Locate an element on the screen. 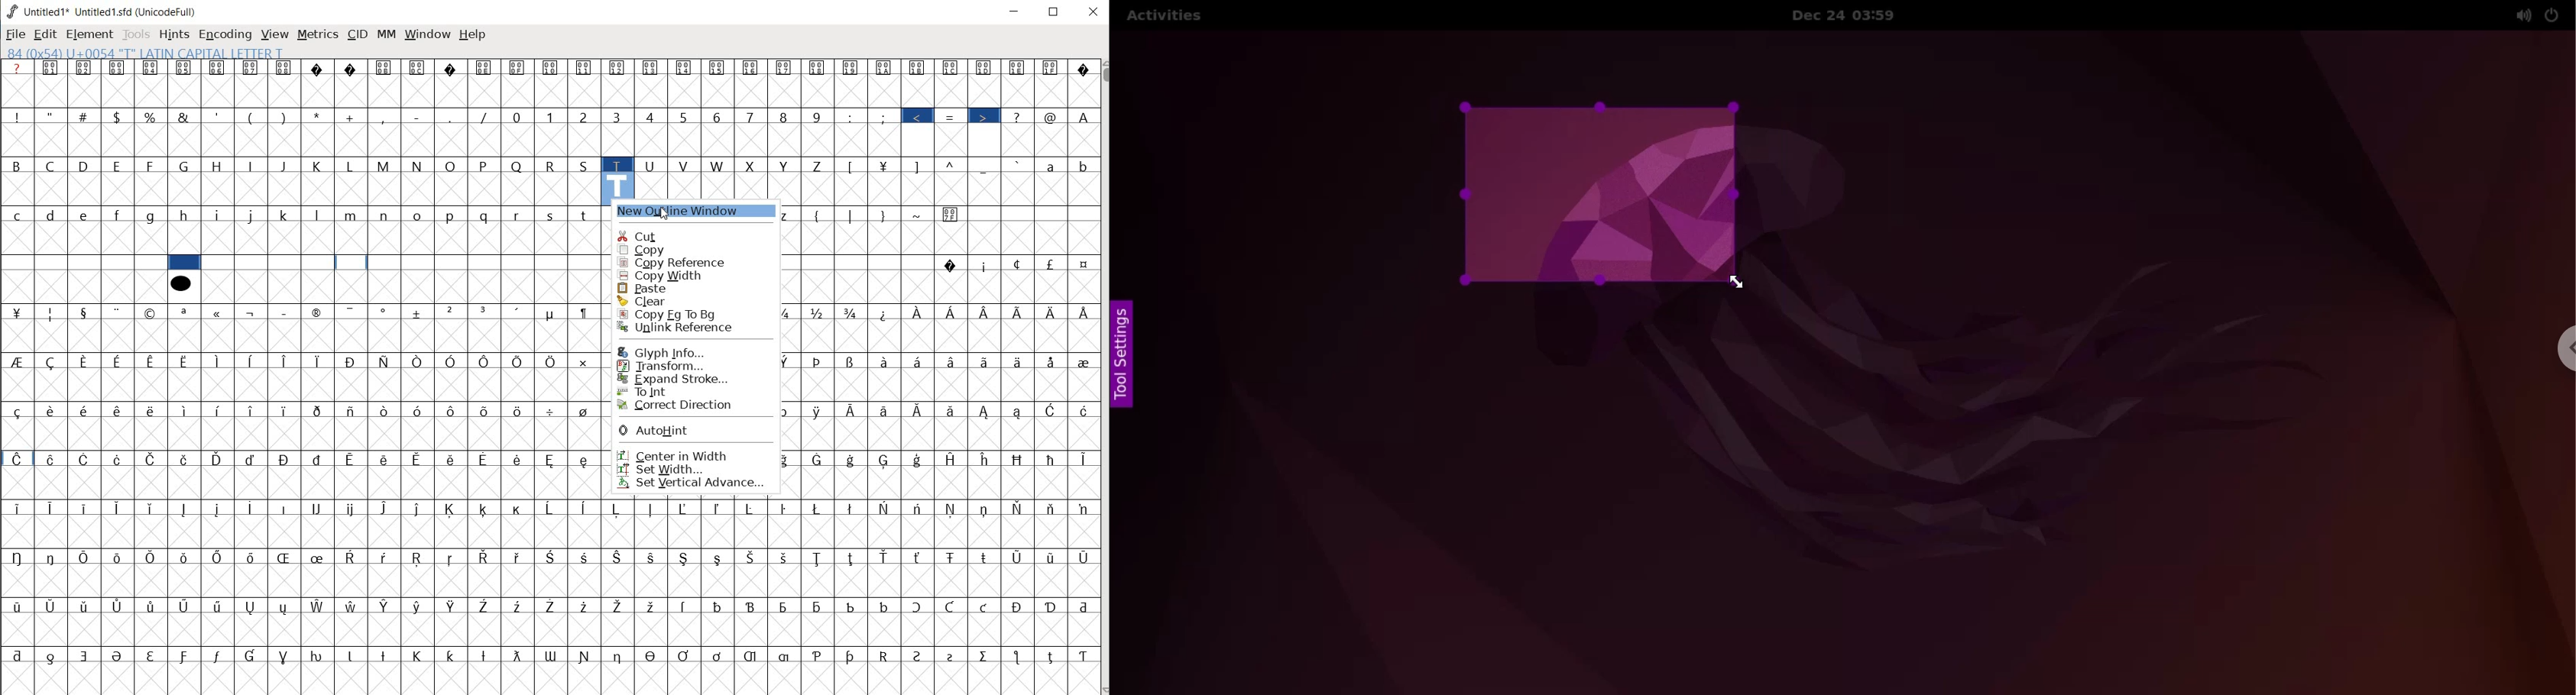 Image resolution: width=2576 pixels, height=700 pixels. @ is located at coordinates (1053, 117).